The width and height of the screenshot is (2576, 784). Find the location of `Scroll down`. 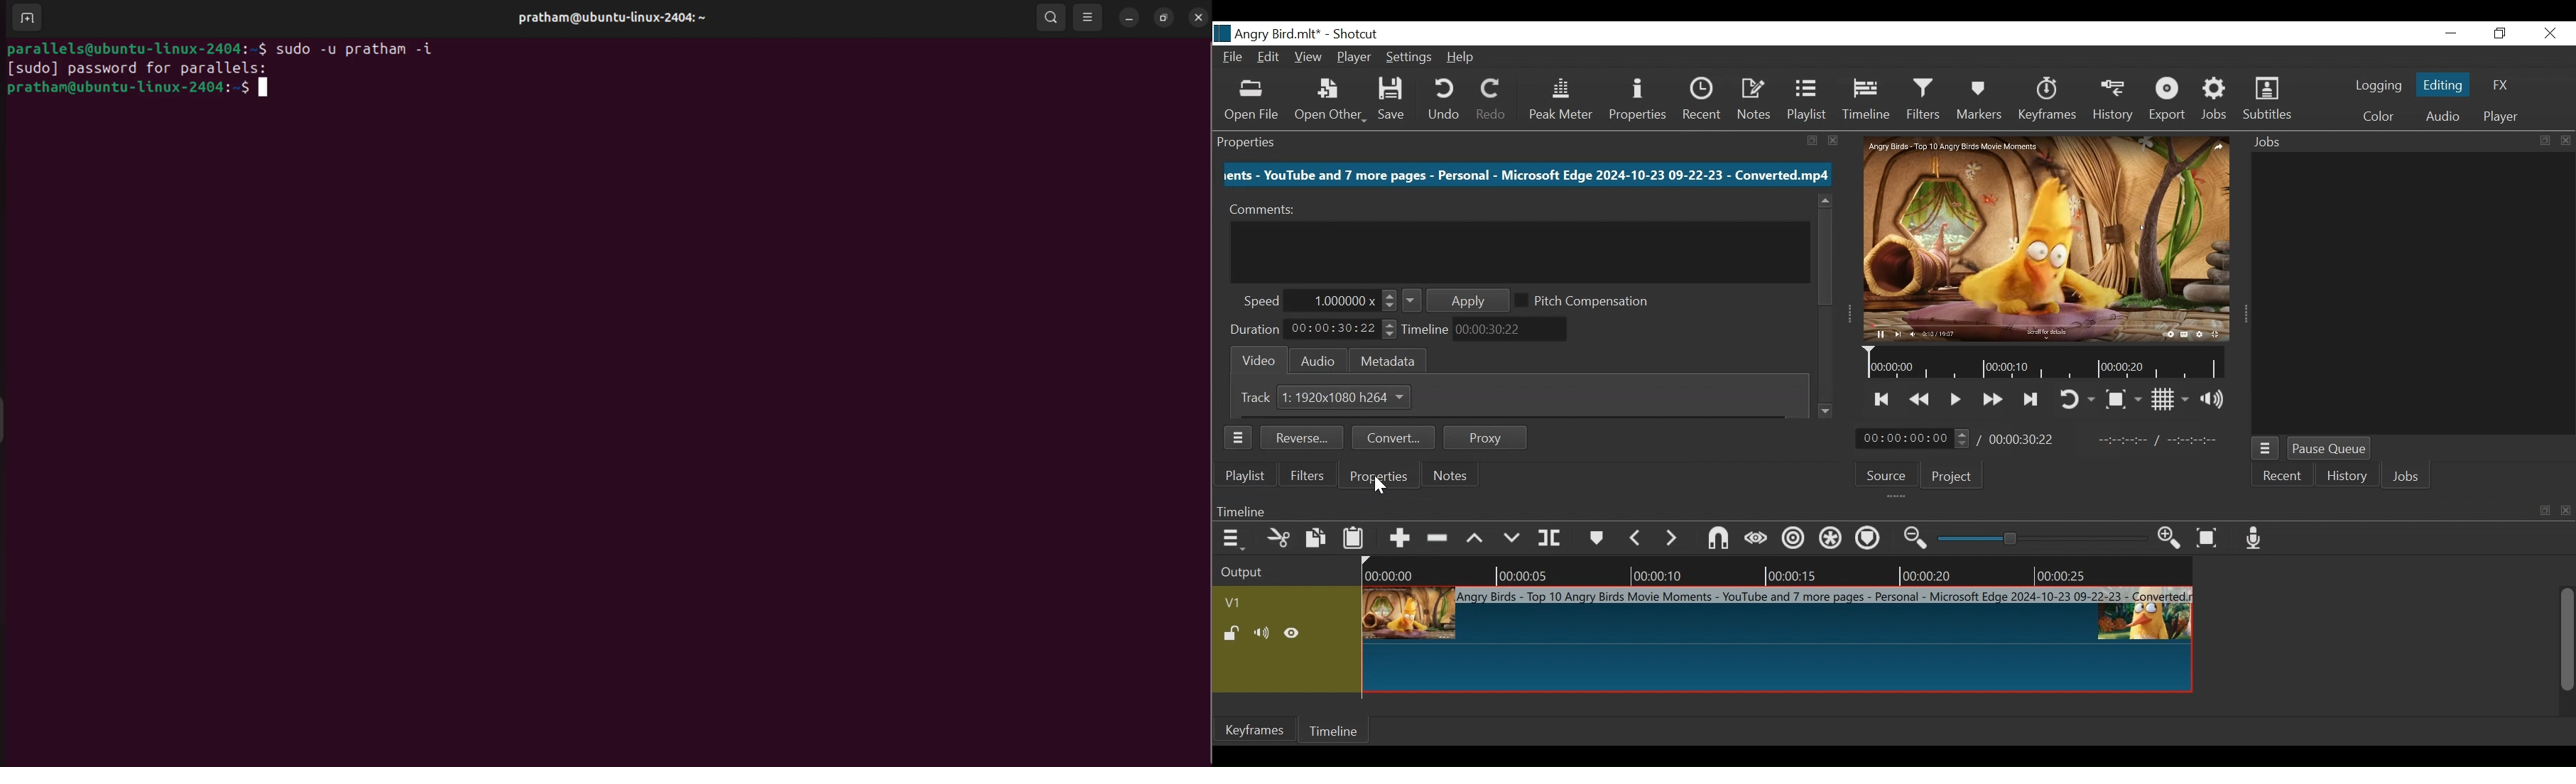

Scroll down is located at coordinates (1827, 410).